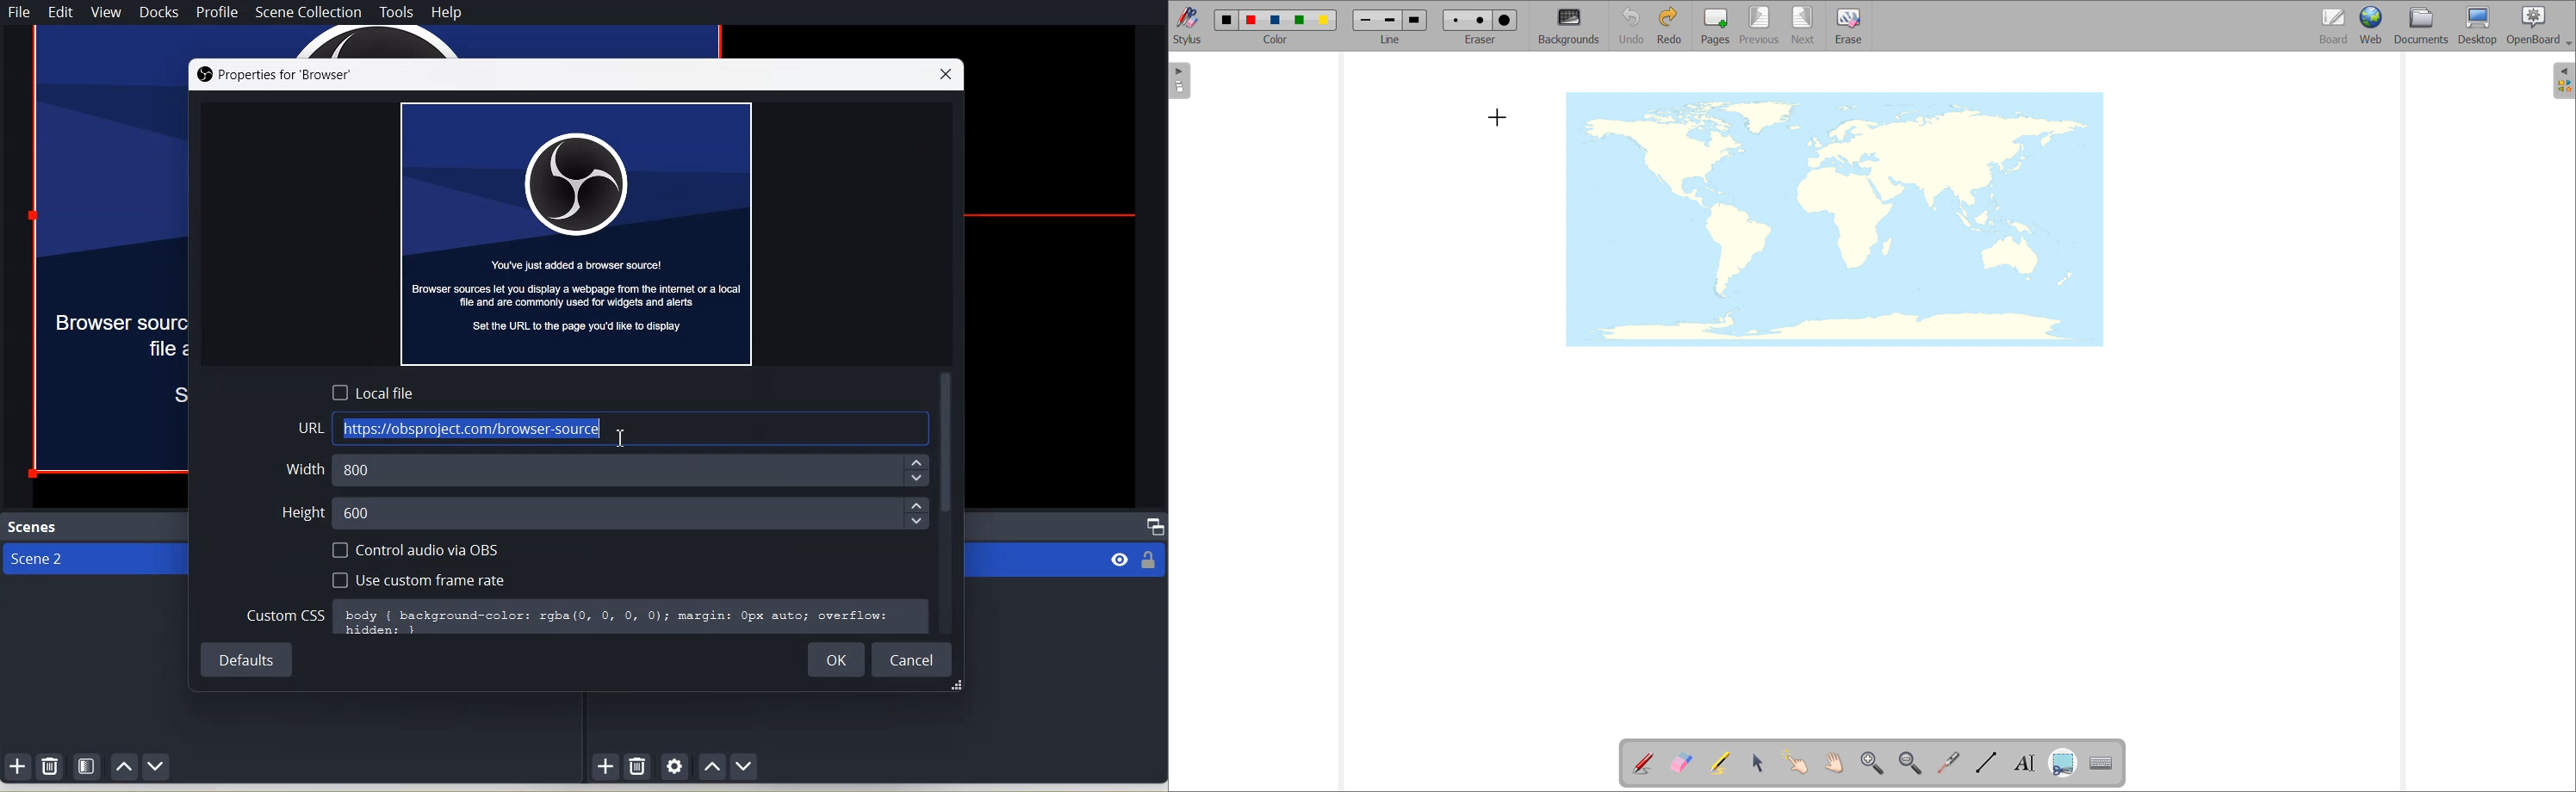  I want to click on You've just added a browser source!
Browser sources let you display a webpage from the internet or a local
fle and are commonly used for widgets and alerts
Set the URL to the page you'd lke to display, so click(576, 238).